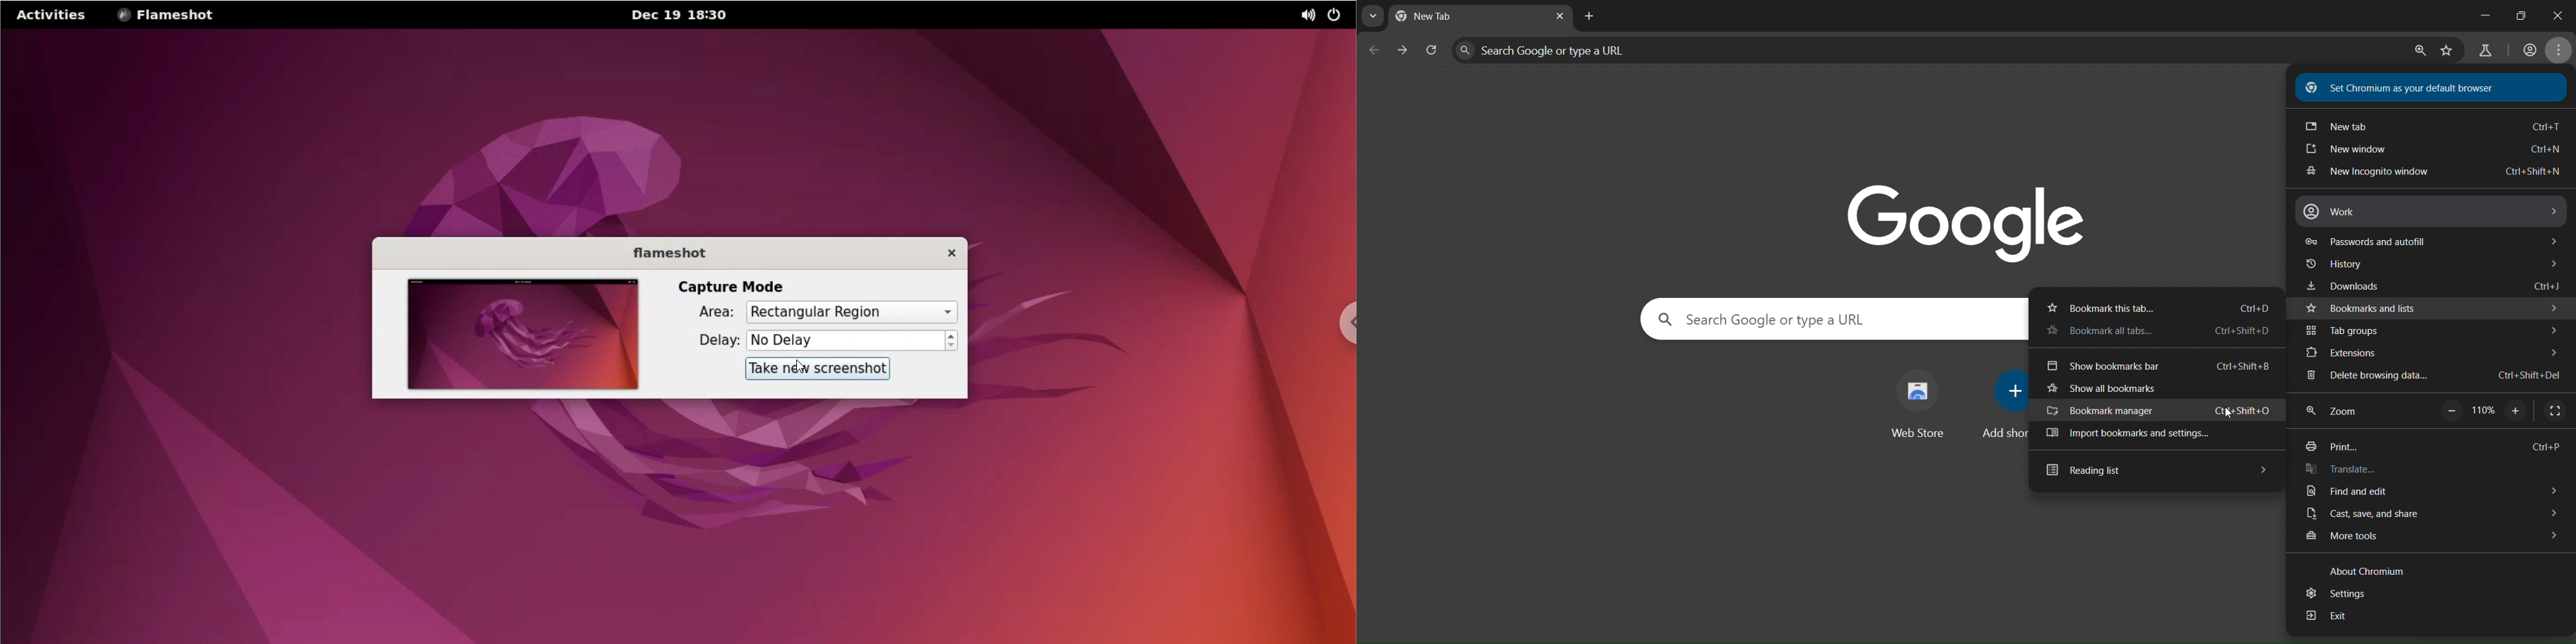 The image size is (2576, 644). Describe the element at coordinates (2439, 213) in the screenshot. I see `work` at that location.